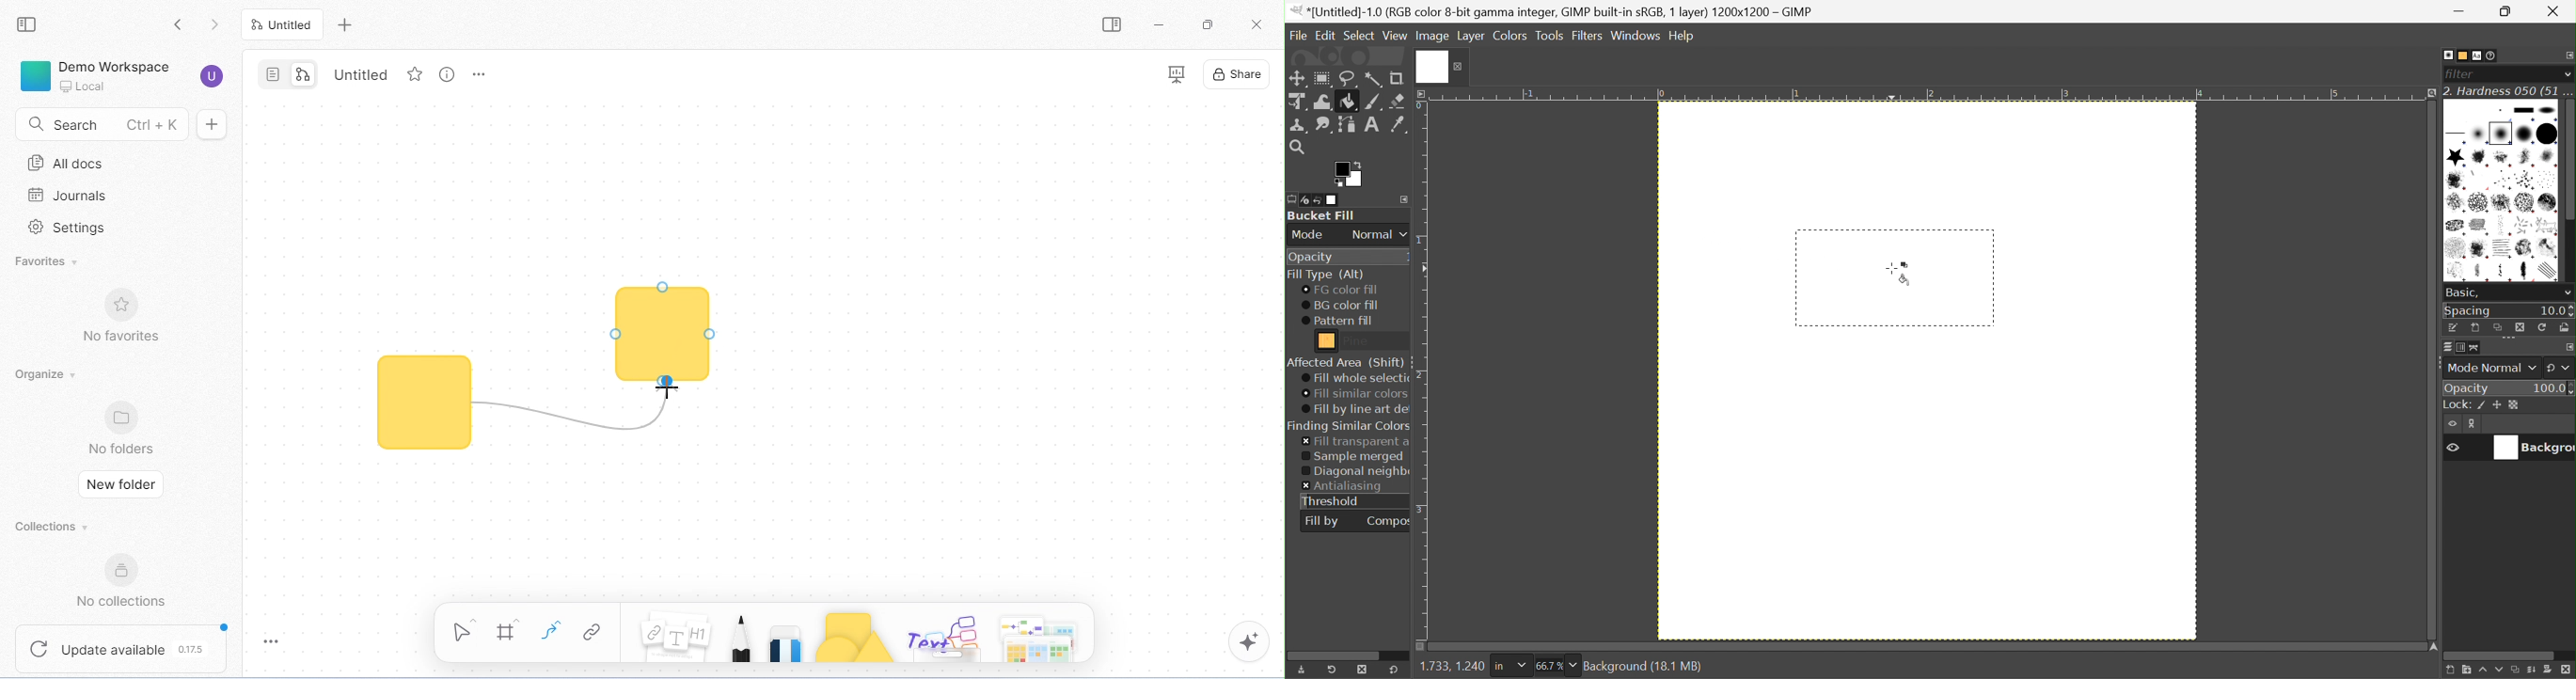 This screenshot has width=2576, height=700. What do you see at coordinates (2498, 406) in the screenshot?
I see `Lock positions and size` at bounding box center [2498, 406].